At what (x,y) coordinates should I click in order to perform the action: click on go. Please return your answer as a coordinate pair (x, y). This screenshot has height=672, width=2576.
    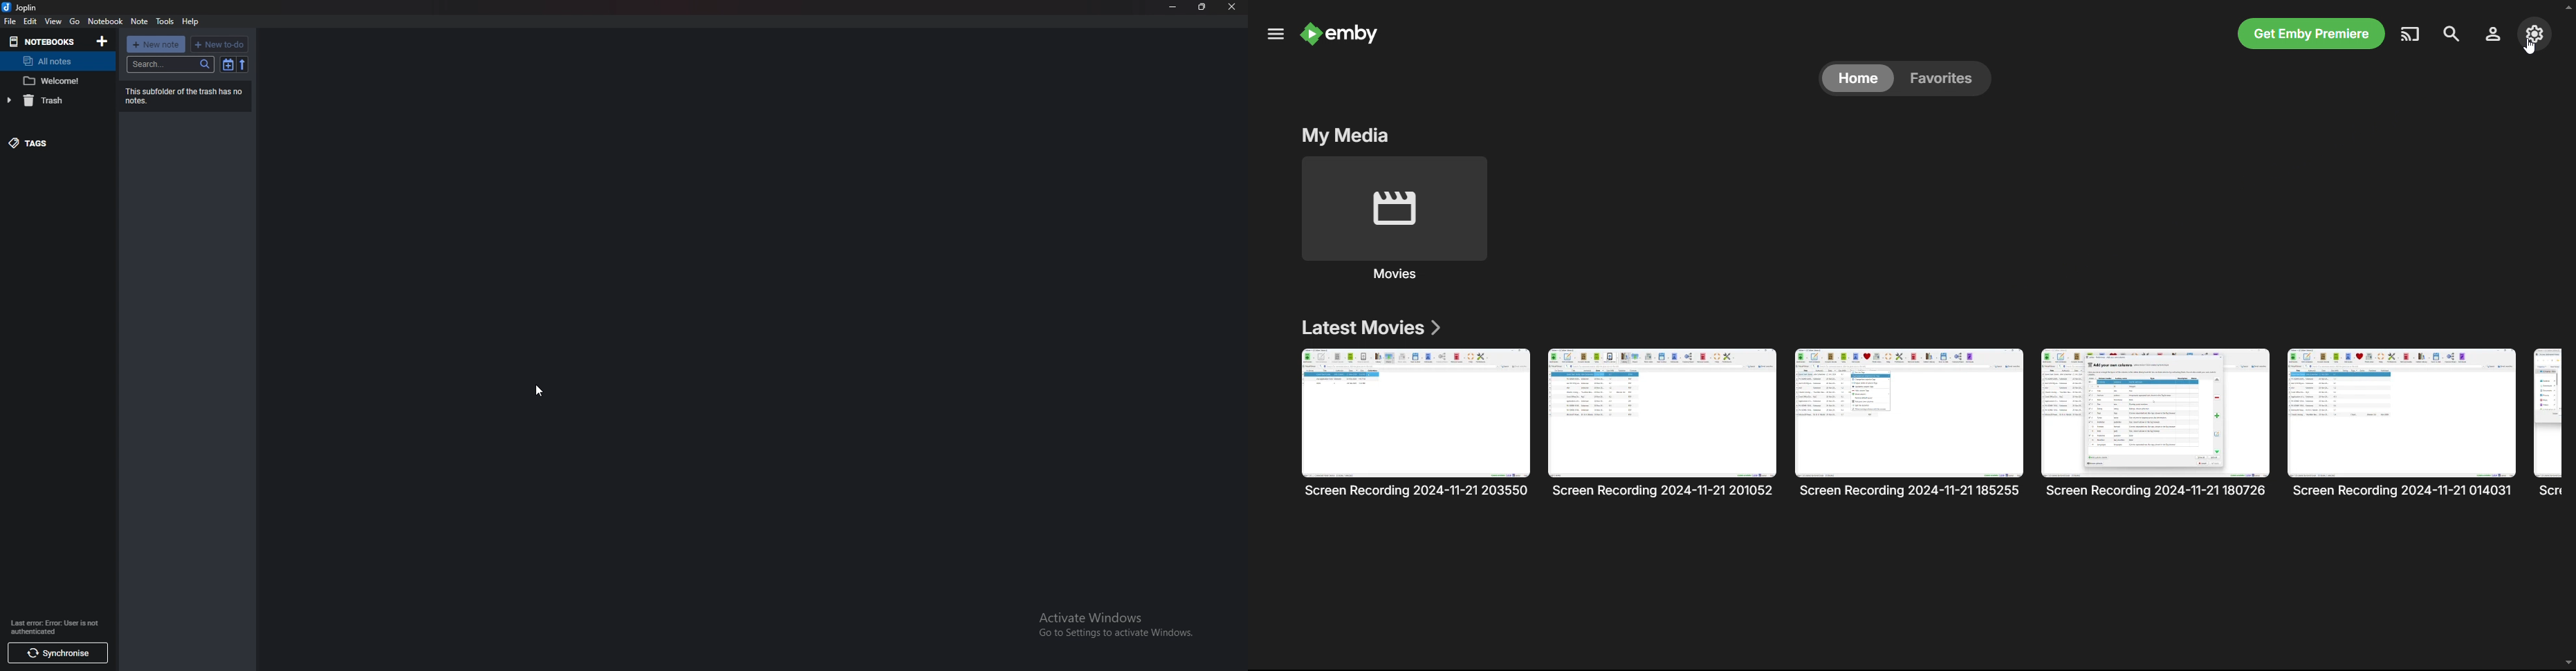
    Looking at the image, I should click on (75, 21).